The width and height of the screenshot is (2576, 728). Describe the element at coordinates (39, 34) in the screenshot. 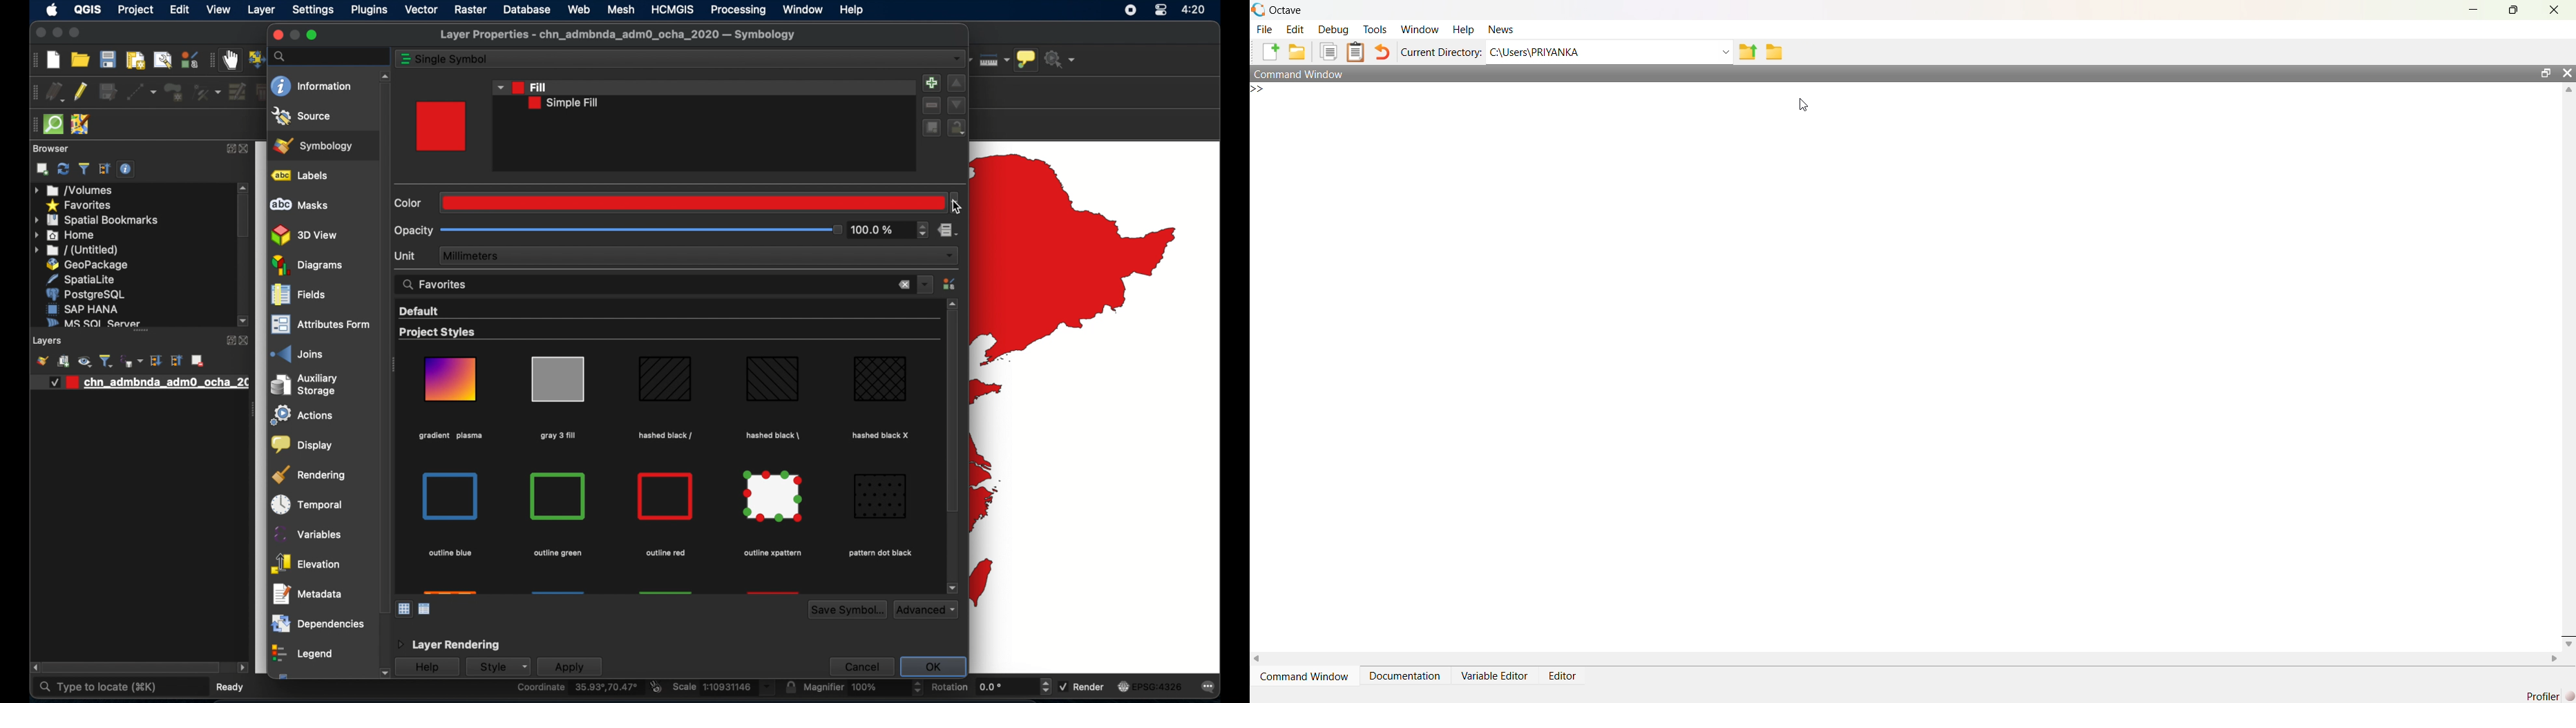

I see `close` at that location.